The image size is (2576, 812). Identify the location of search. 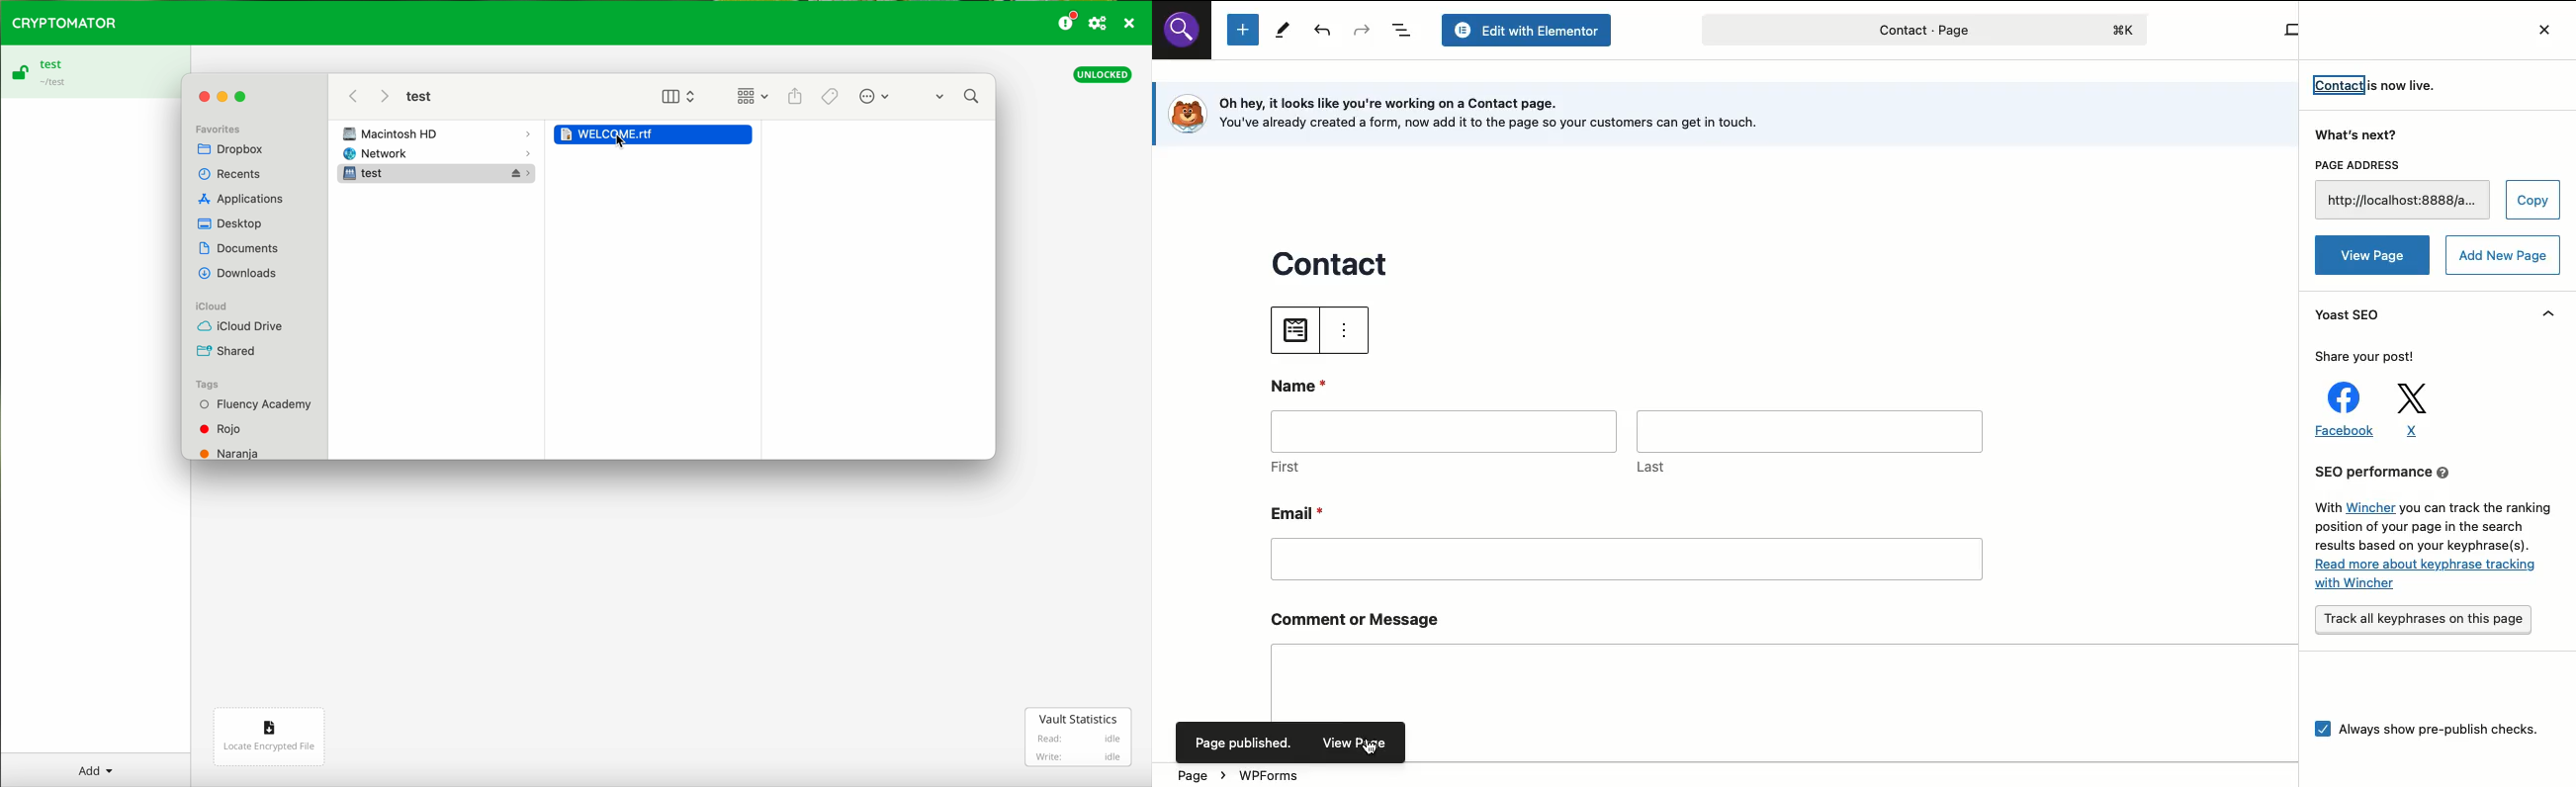
(1188, 38).